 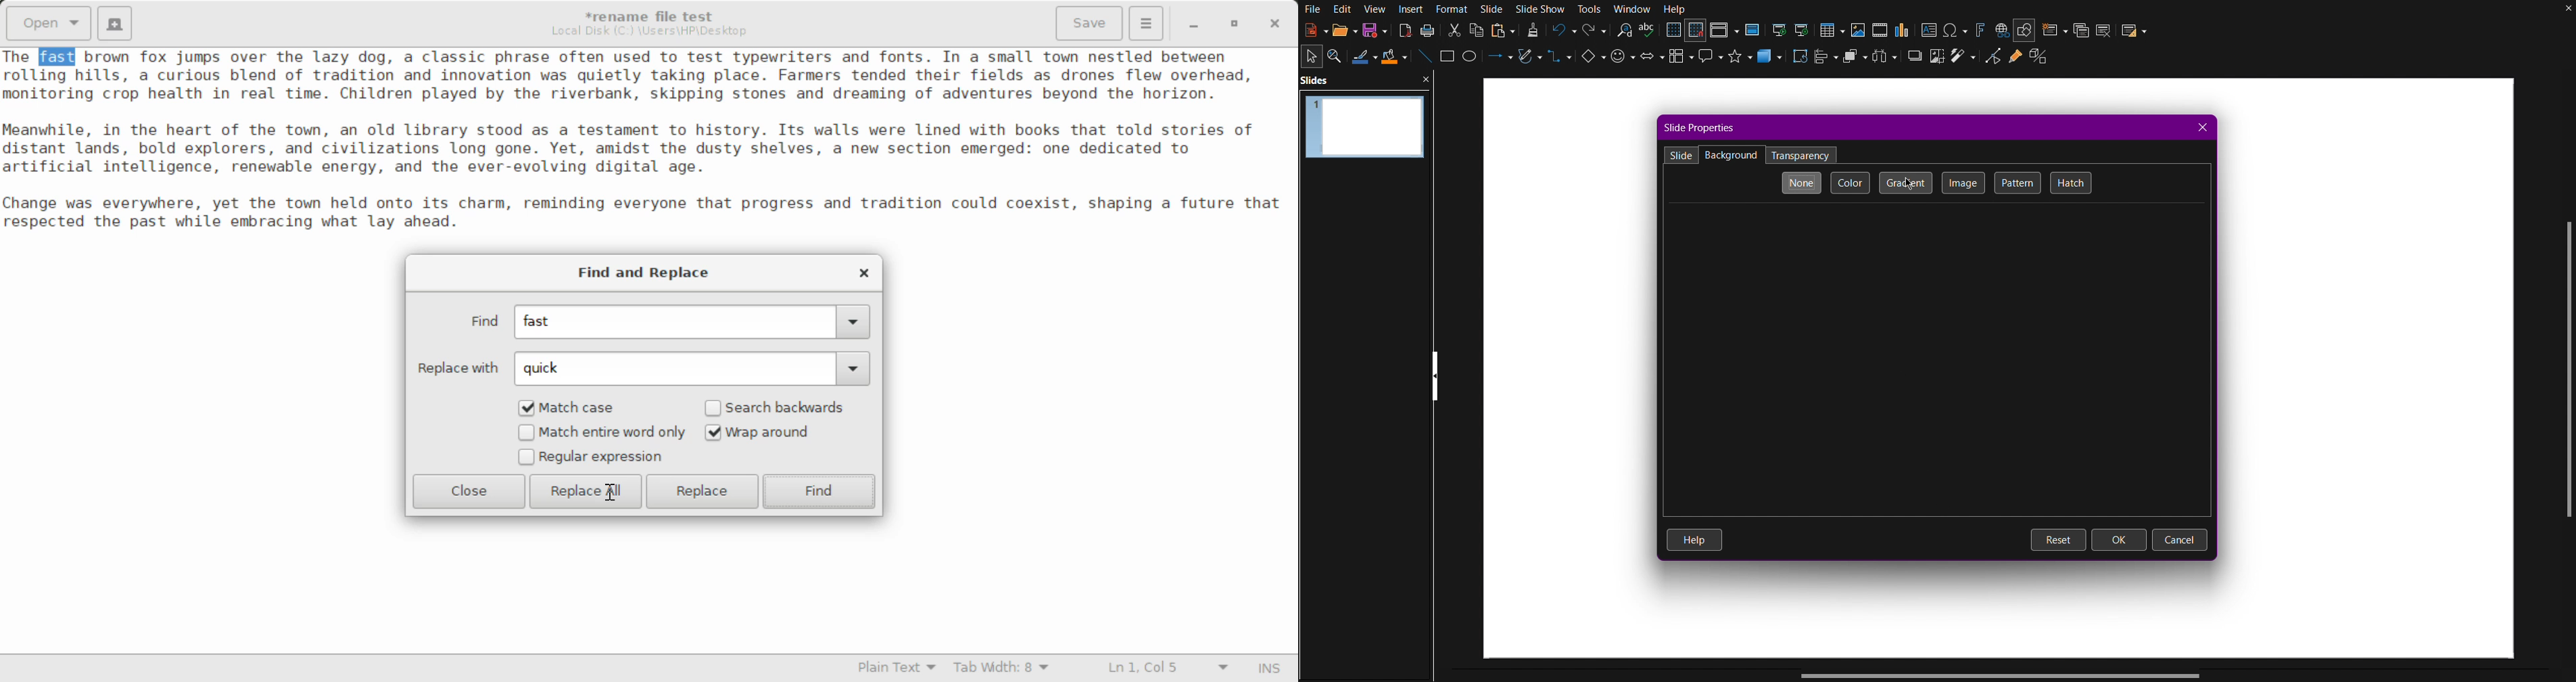 I want to click on Arrange, so click(x=1855, y=59).